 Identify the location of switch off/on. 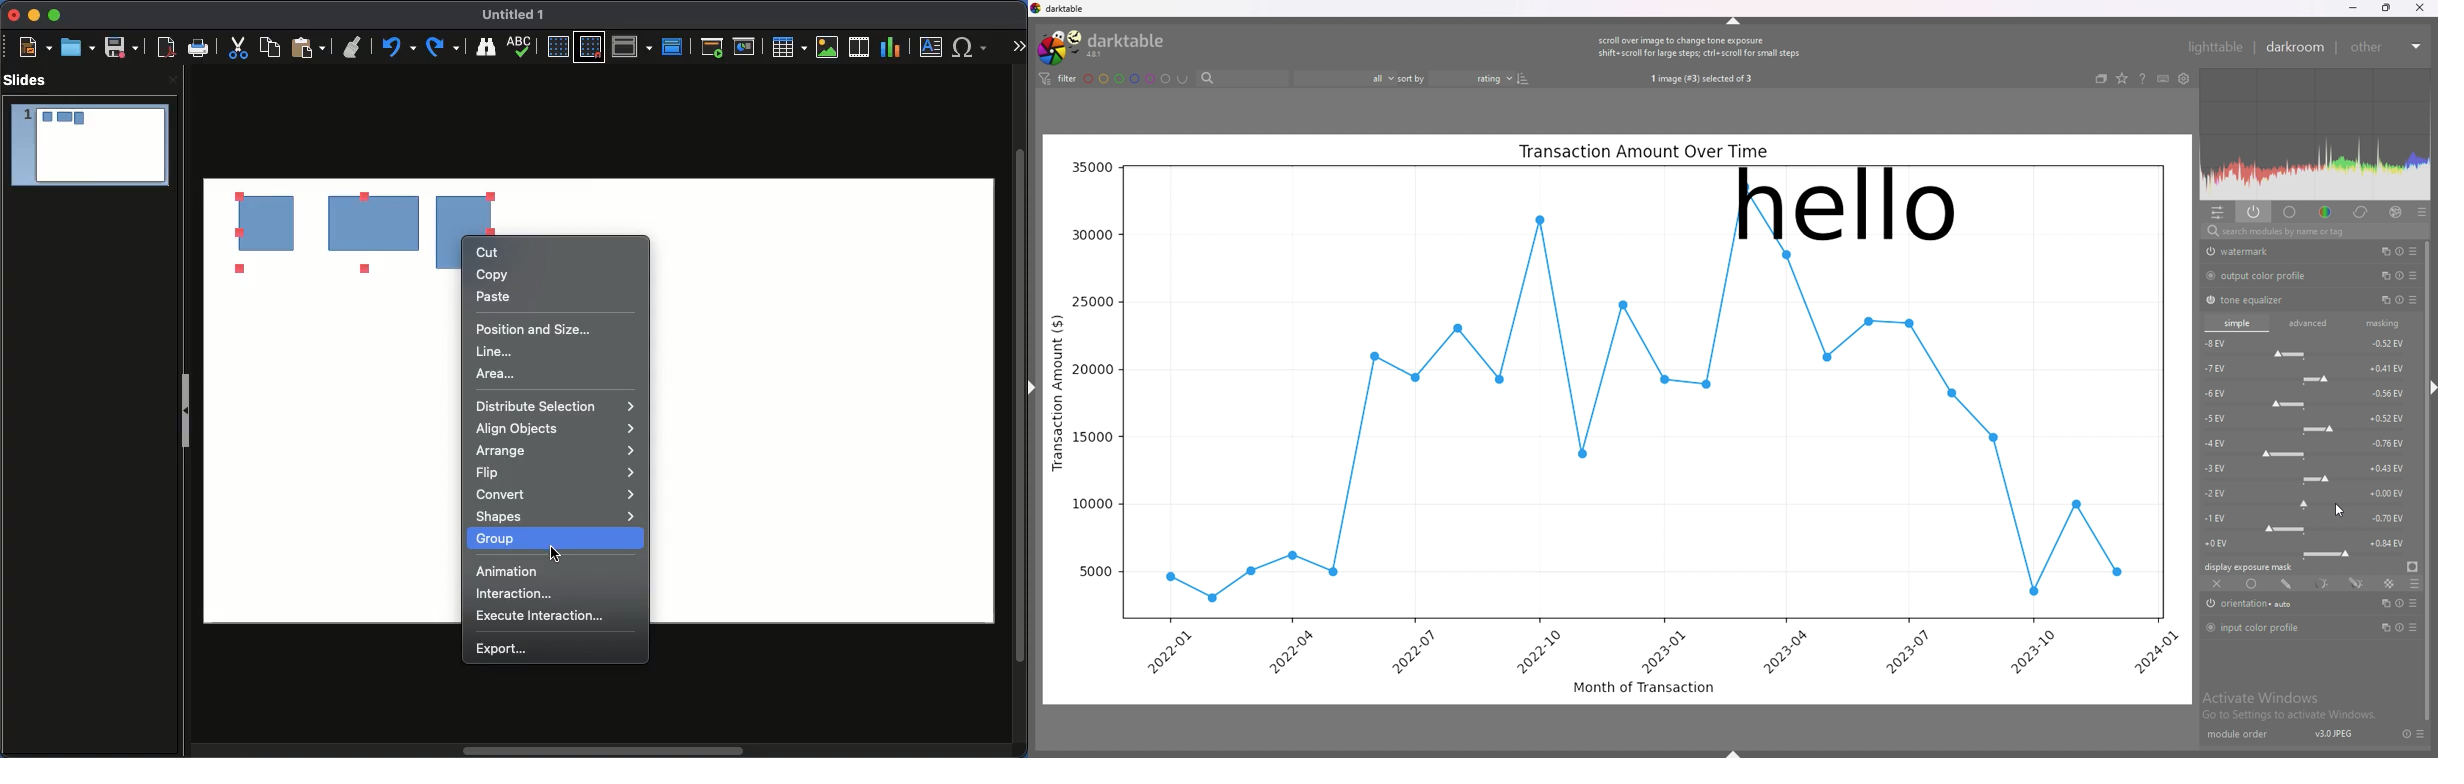
(2209, 275).